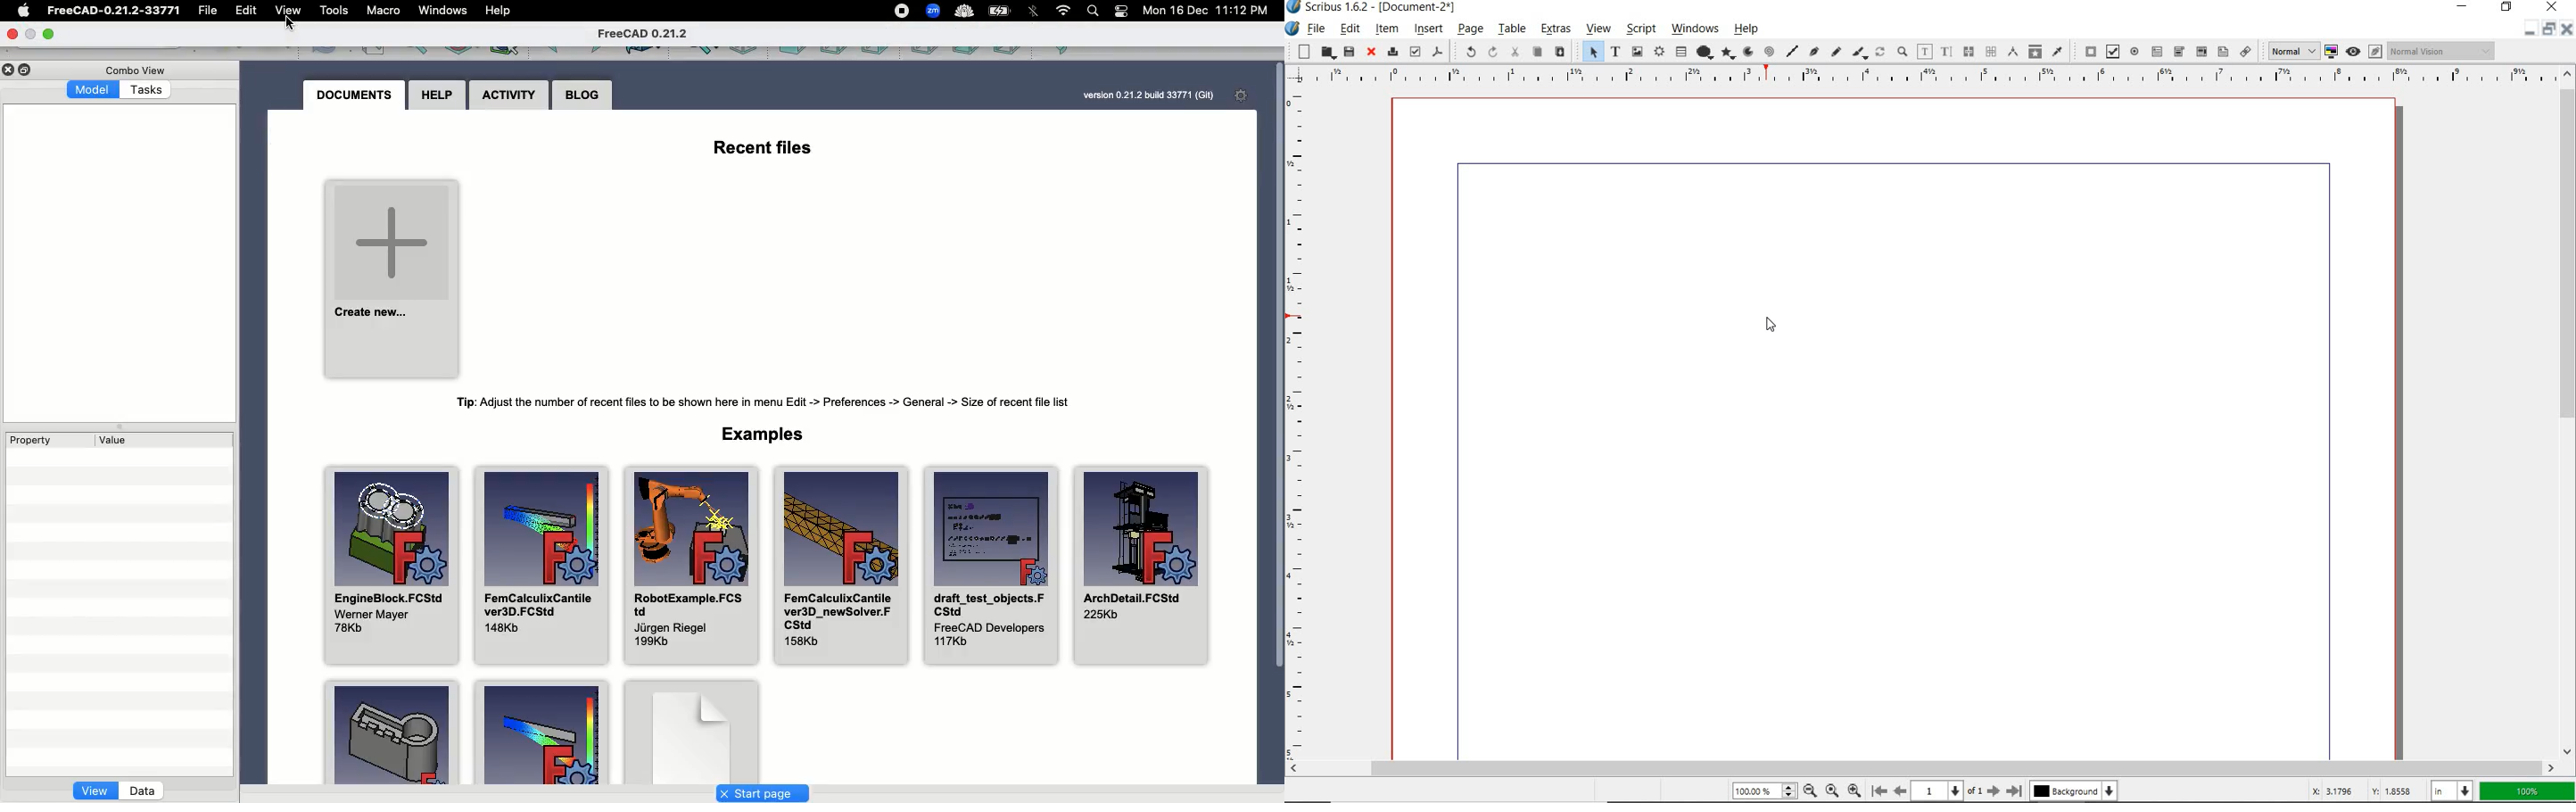 The height and width of the screenshot is (812, 2576). Describe the element at coordinates (1511, 29) in the screenshot. I see `table` at that location.